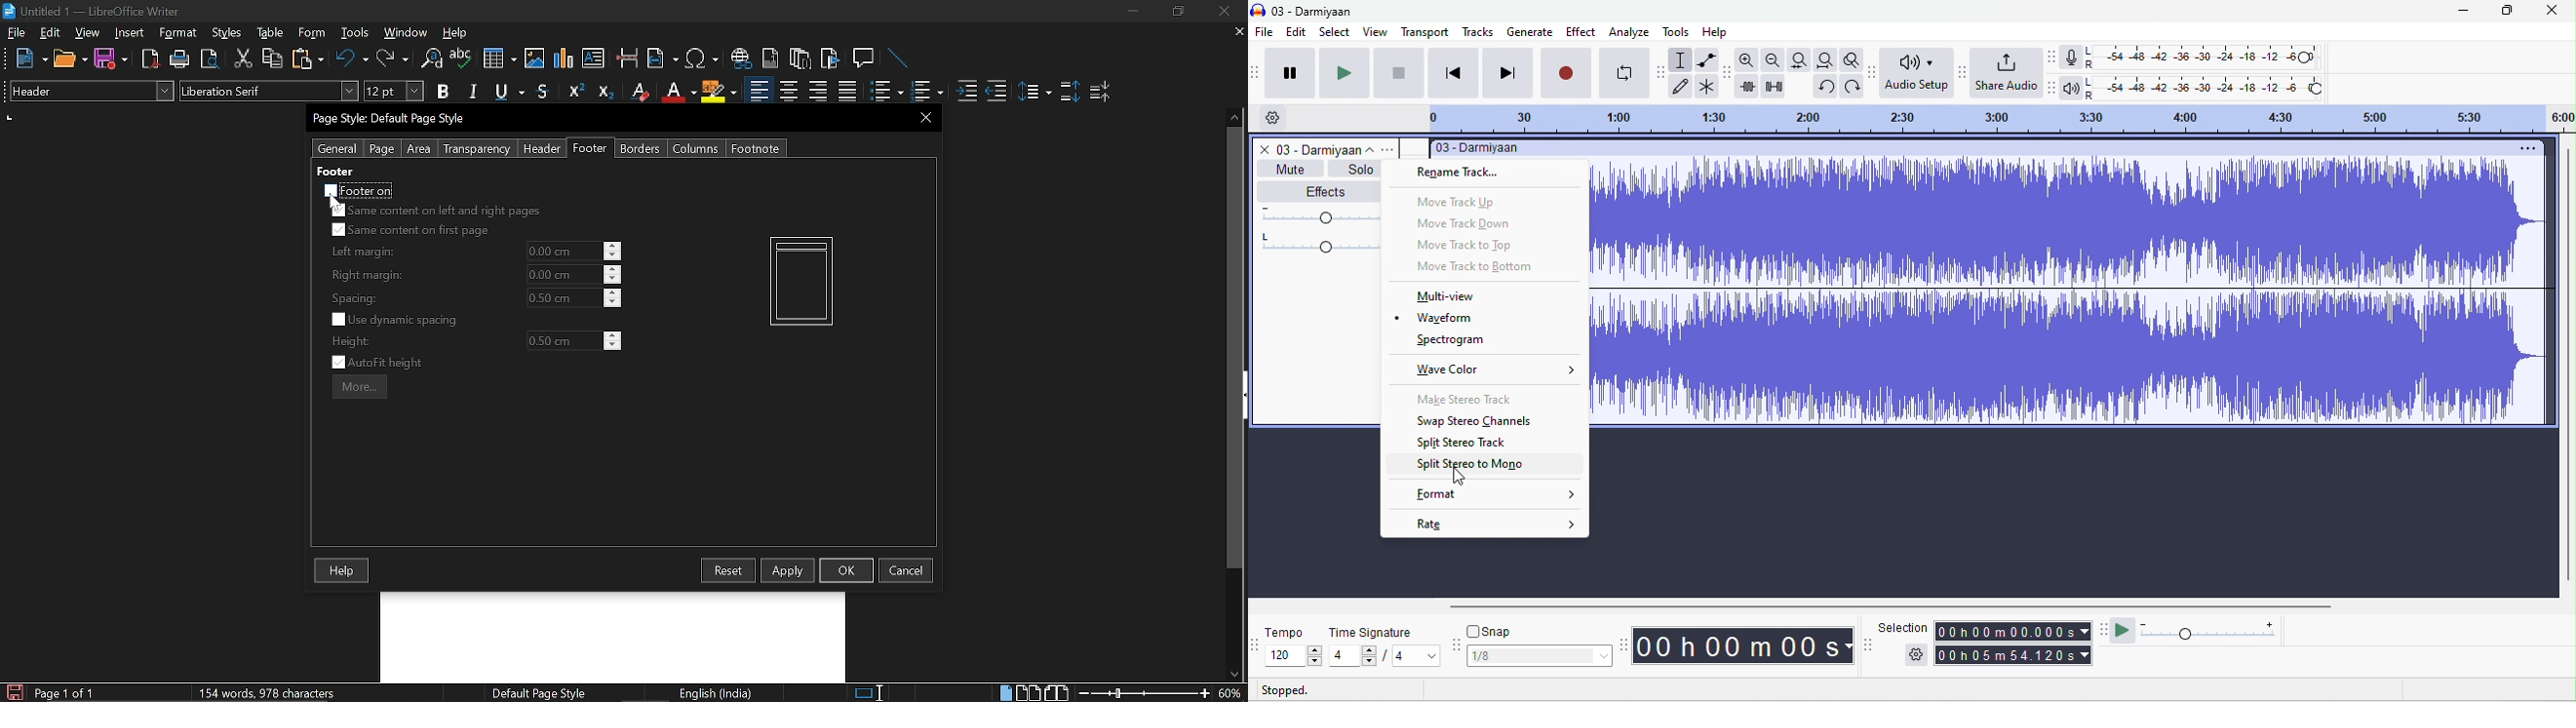 This screenshot has height=728, width=2576. Describe the element at coordinates (1375, 31) in the screenshot. I see `view` at that location.